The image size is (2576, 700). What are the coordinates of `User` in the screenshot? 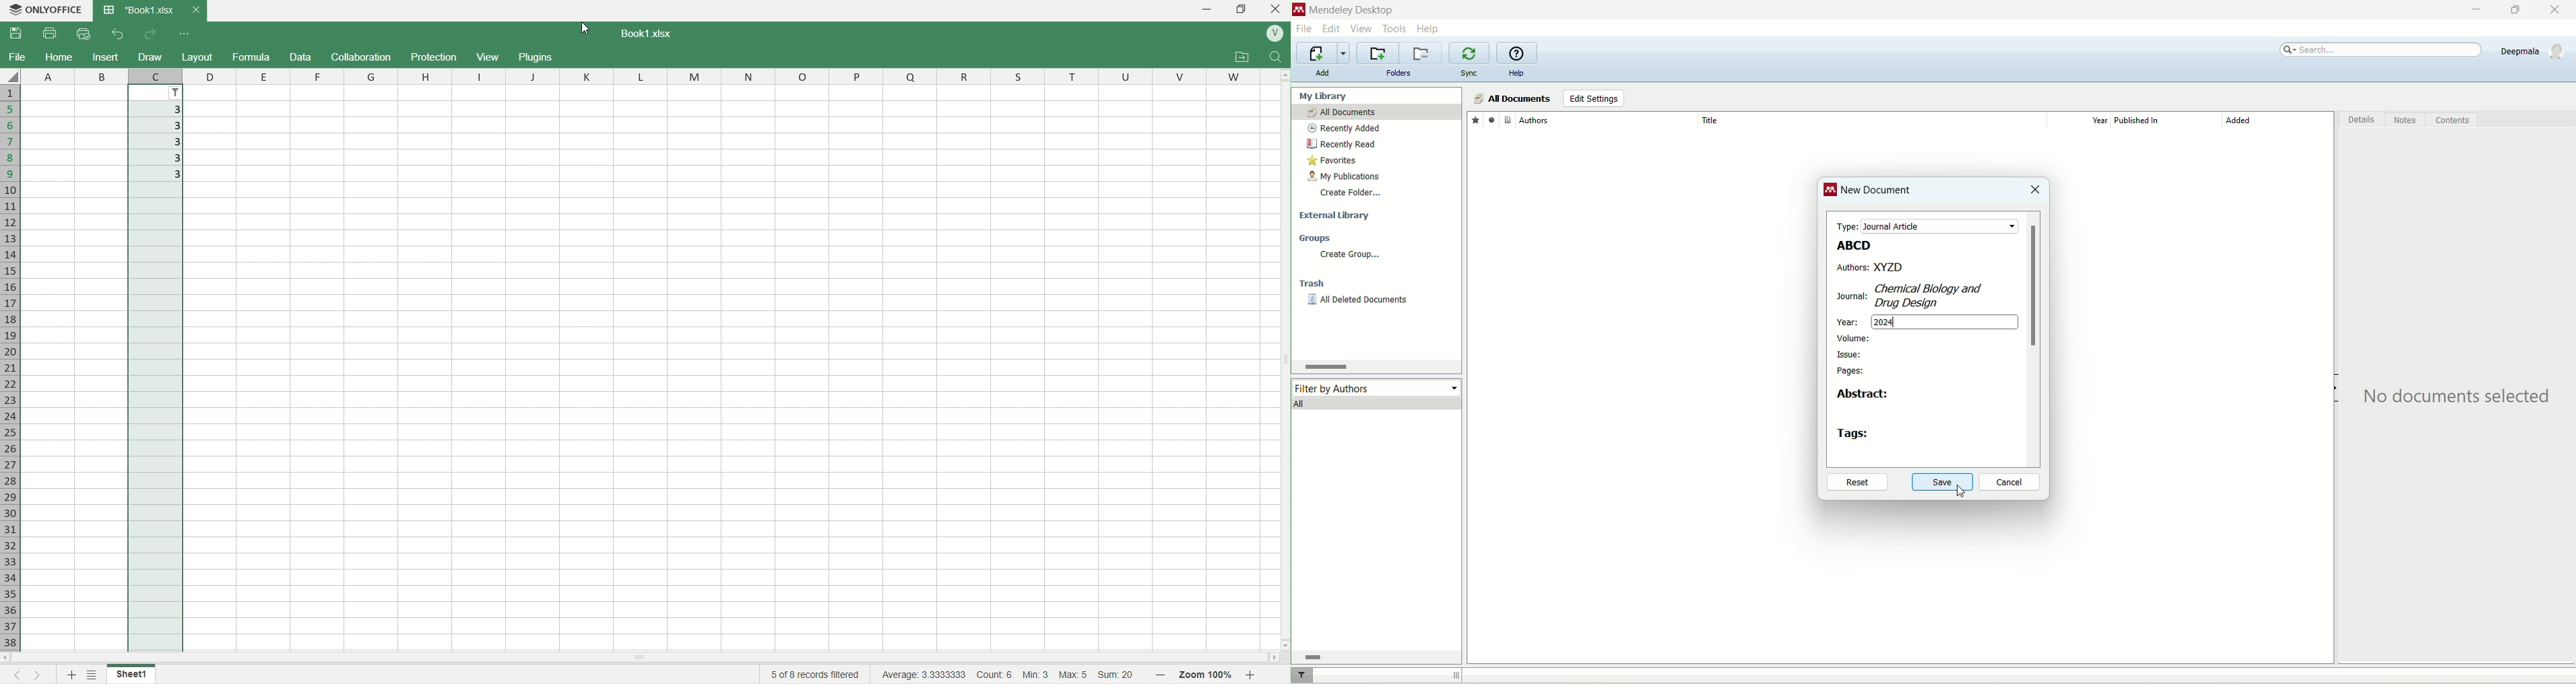 It's located at (1273, 34).